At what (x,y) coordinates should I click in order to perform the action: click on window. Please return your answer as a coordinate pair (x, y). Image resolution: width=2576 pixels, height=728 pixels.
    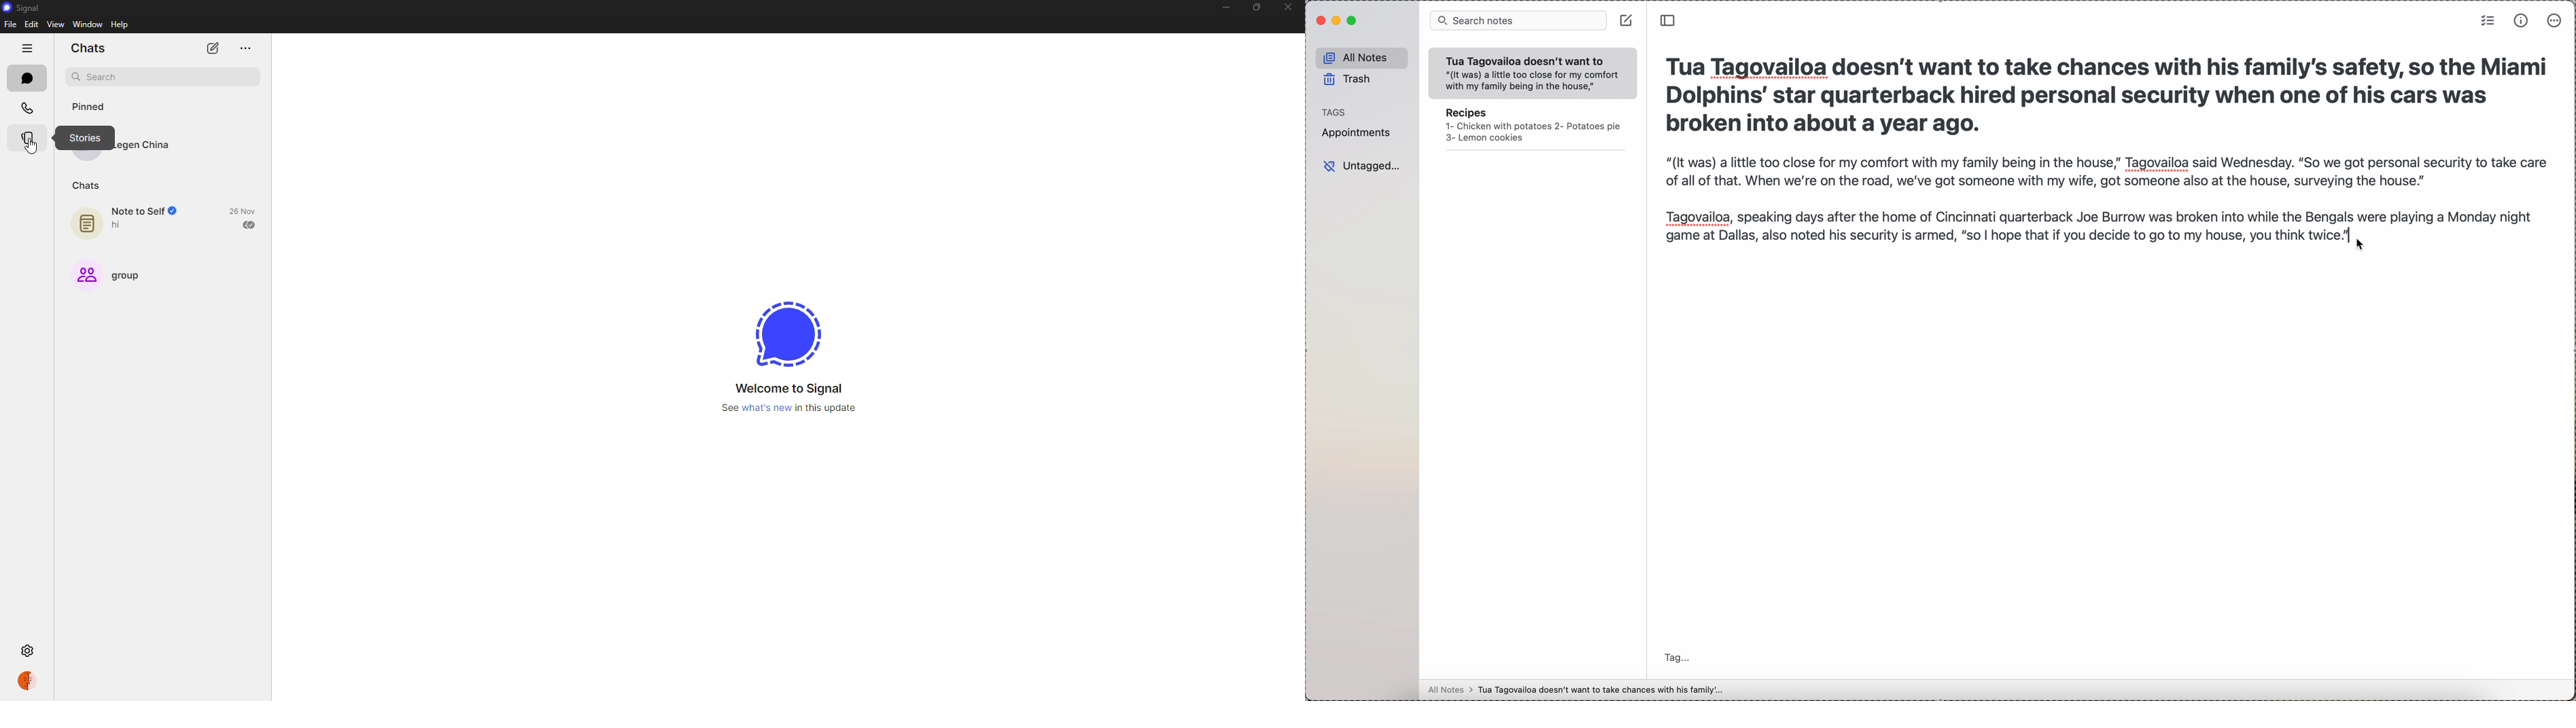
    Looking at the image, I should click on (88, 24).